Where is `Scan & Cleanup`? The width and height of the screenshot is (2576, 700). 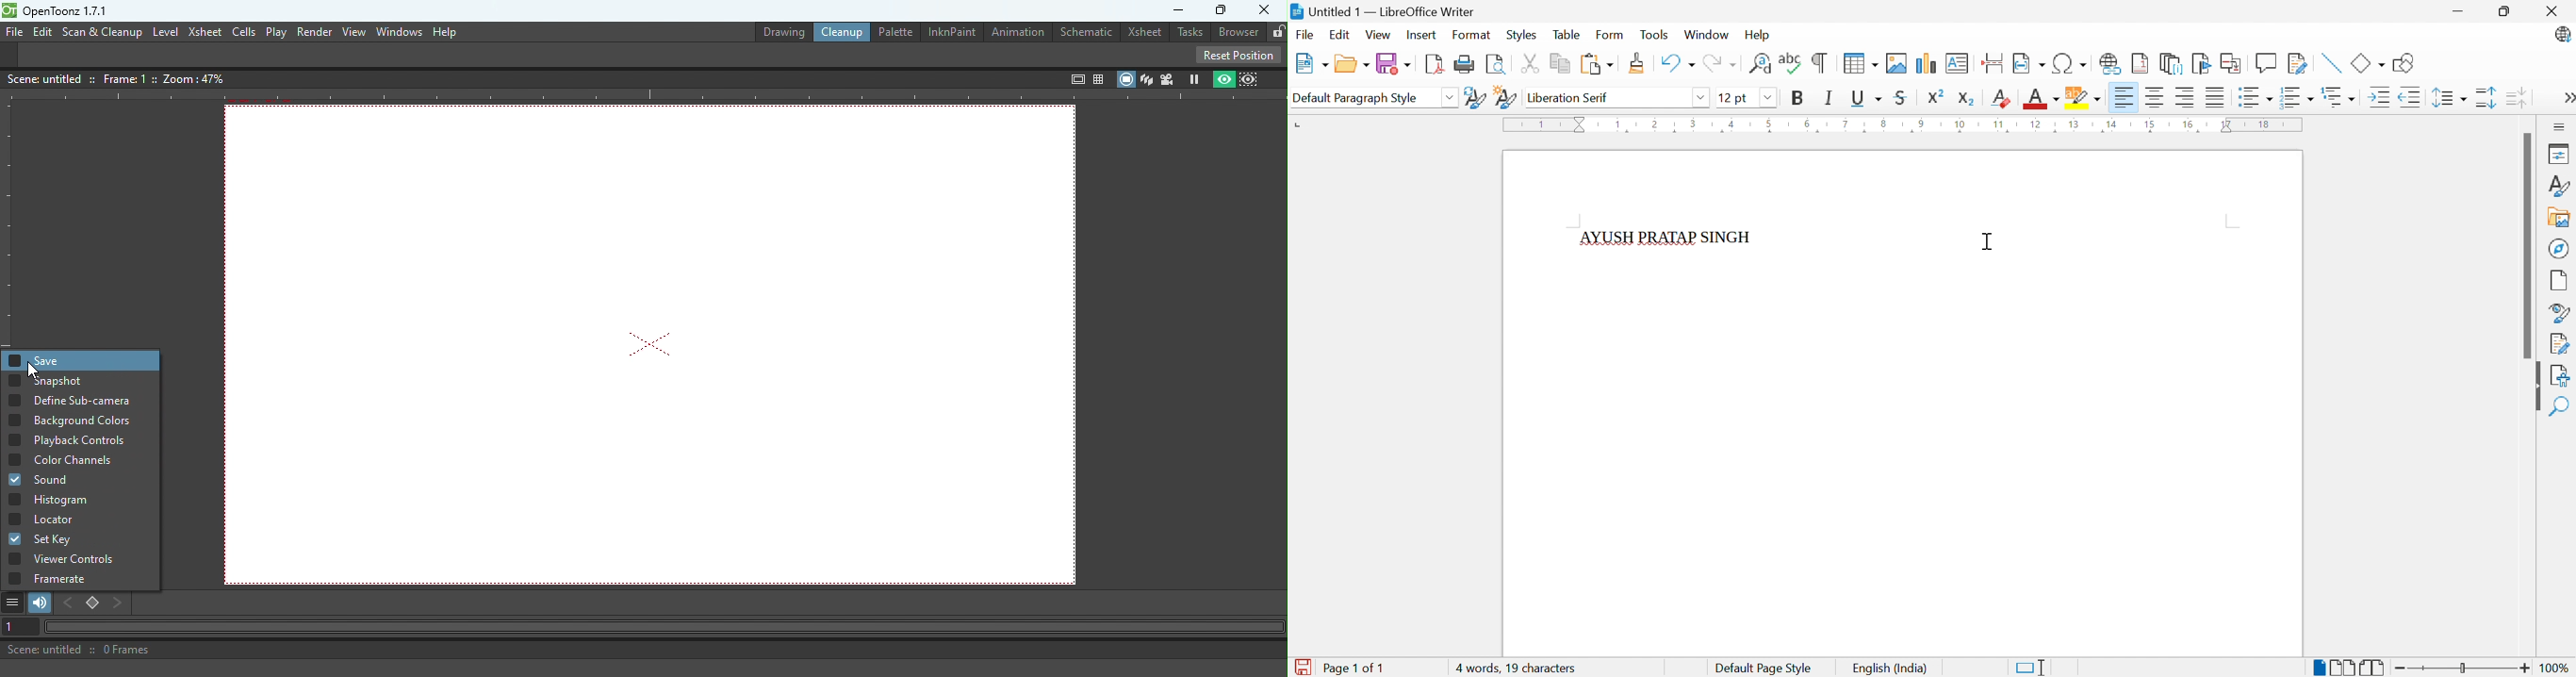 Scan & Cleanup is located at coordinates (103, 33).